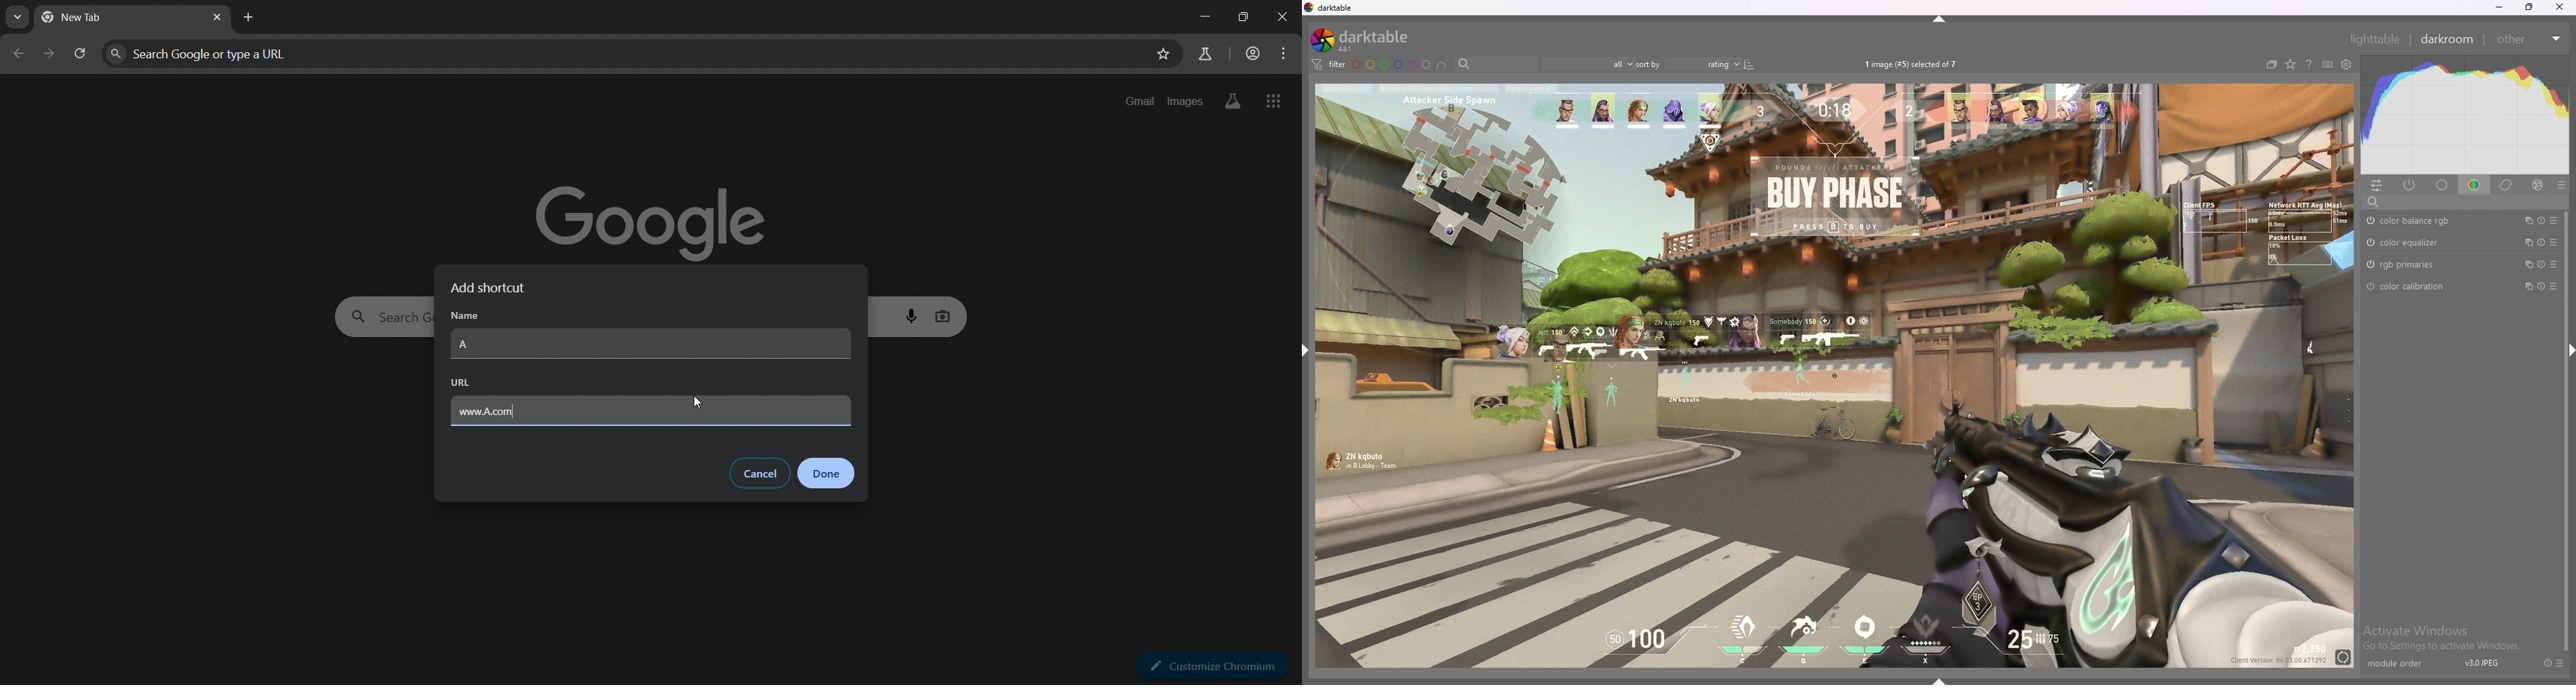 This screenshot has height=700, width=2576. Describe the element at coordinates (2563, 506) in the screenshot. I see `scroll bar` at that location.